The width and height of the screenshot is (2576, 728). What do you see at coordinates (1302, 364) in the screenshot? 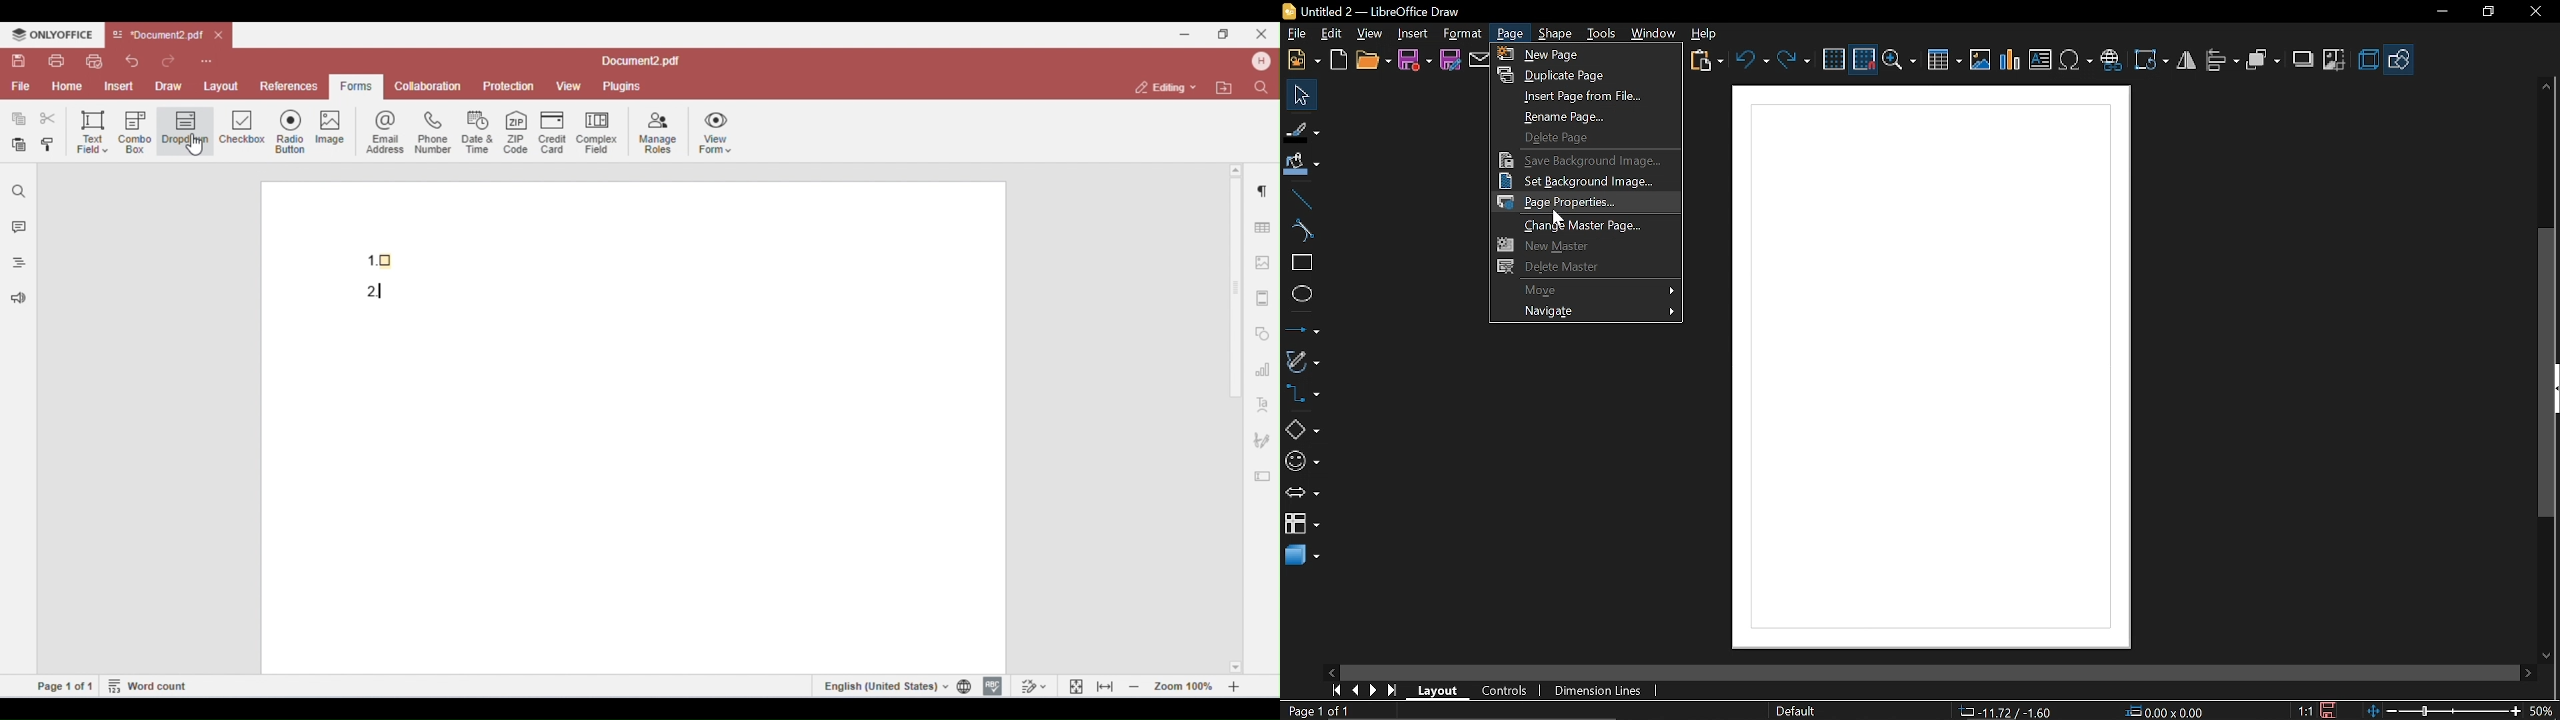
I see `Curves and polygons` at bounding box center [1302, 364].